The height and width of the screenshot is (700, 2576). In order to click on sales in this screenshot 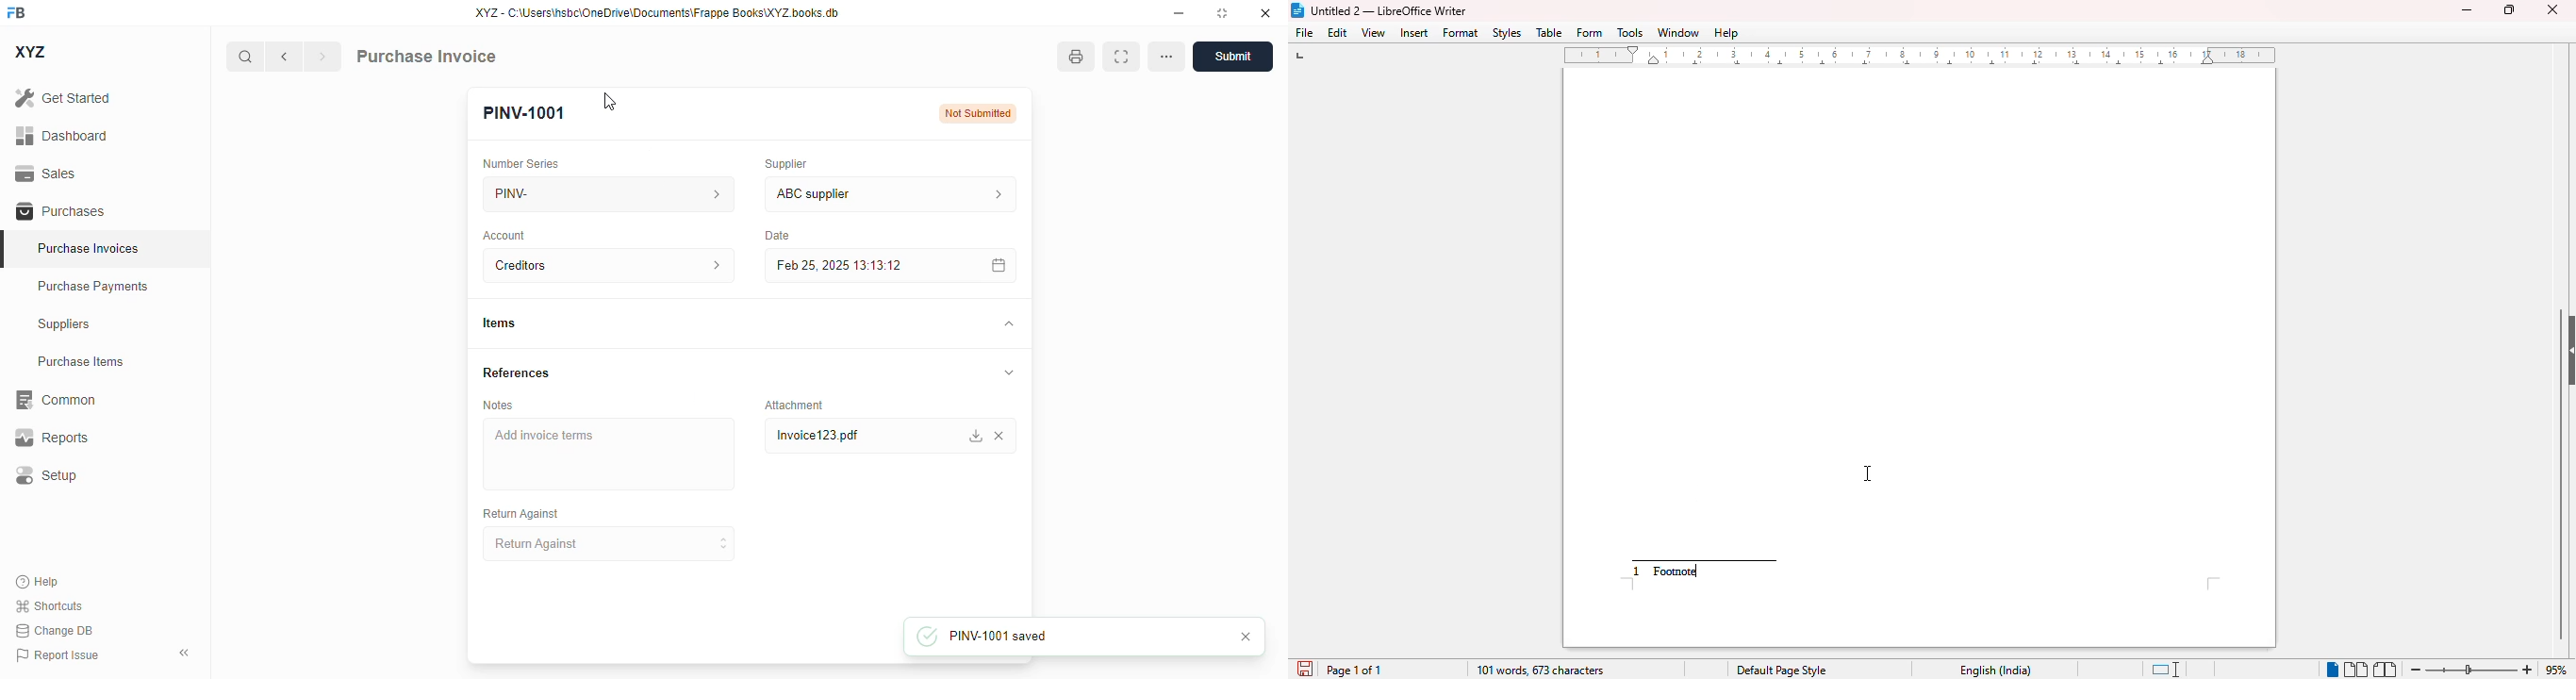, I will do `click(49, 174)`.